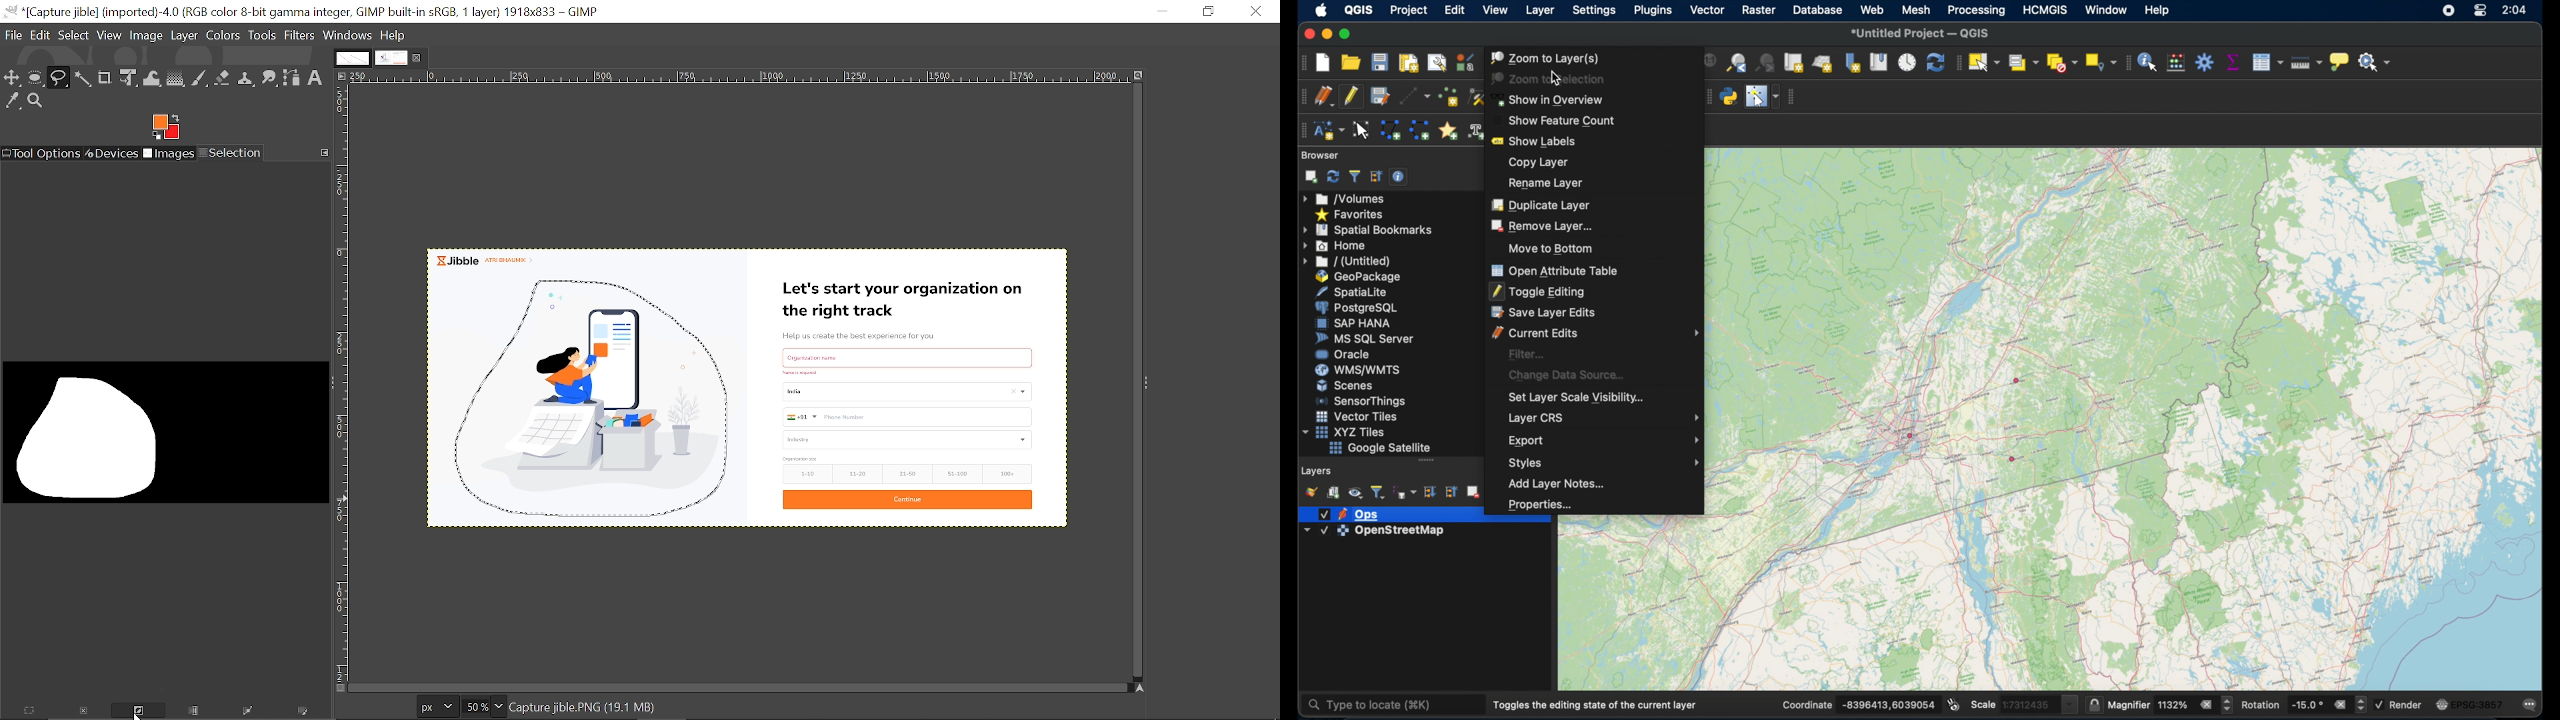 The image size is (2576, 728). I want to click on style manager, so click(1465, 63).